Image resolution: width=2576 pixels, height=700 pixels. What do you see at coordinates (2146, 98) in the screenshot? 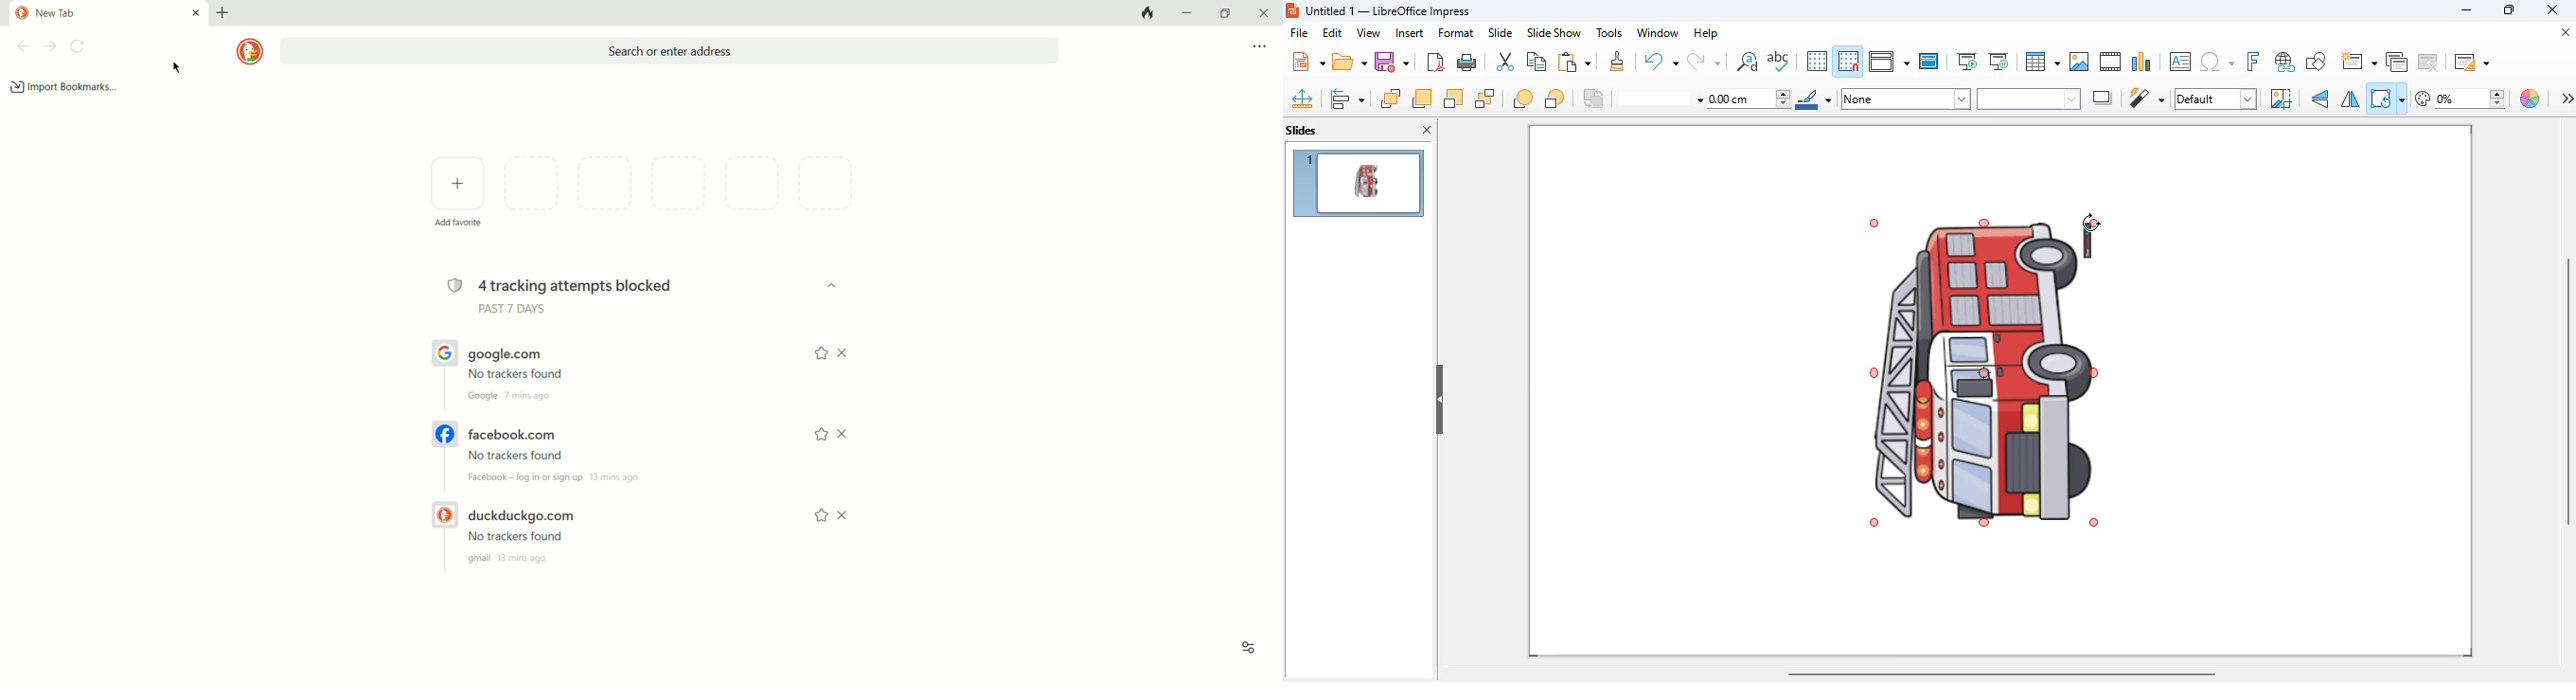
I see `filter` at bounding box center [2146, 98].